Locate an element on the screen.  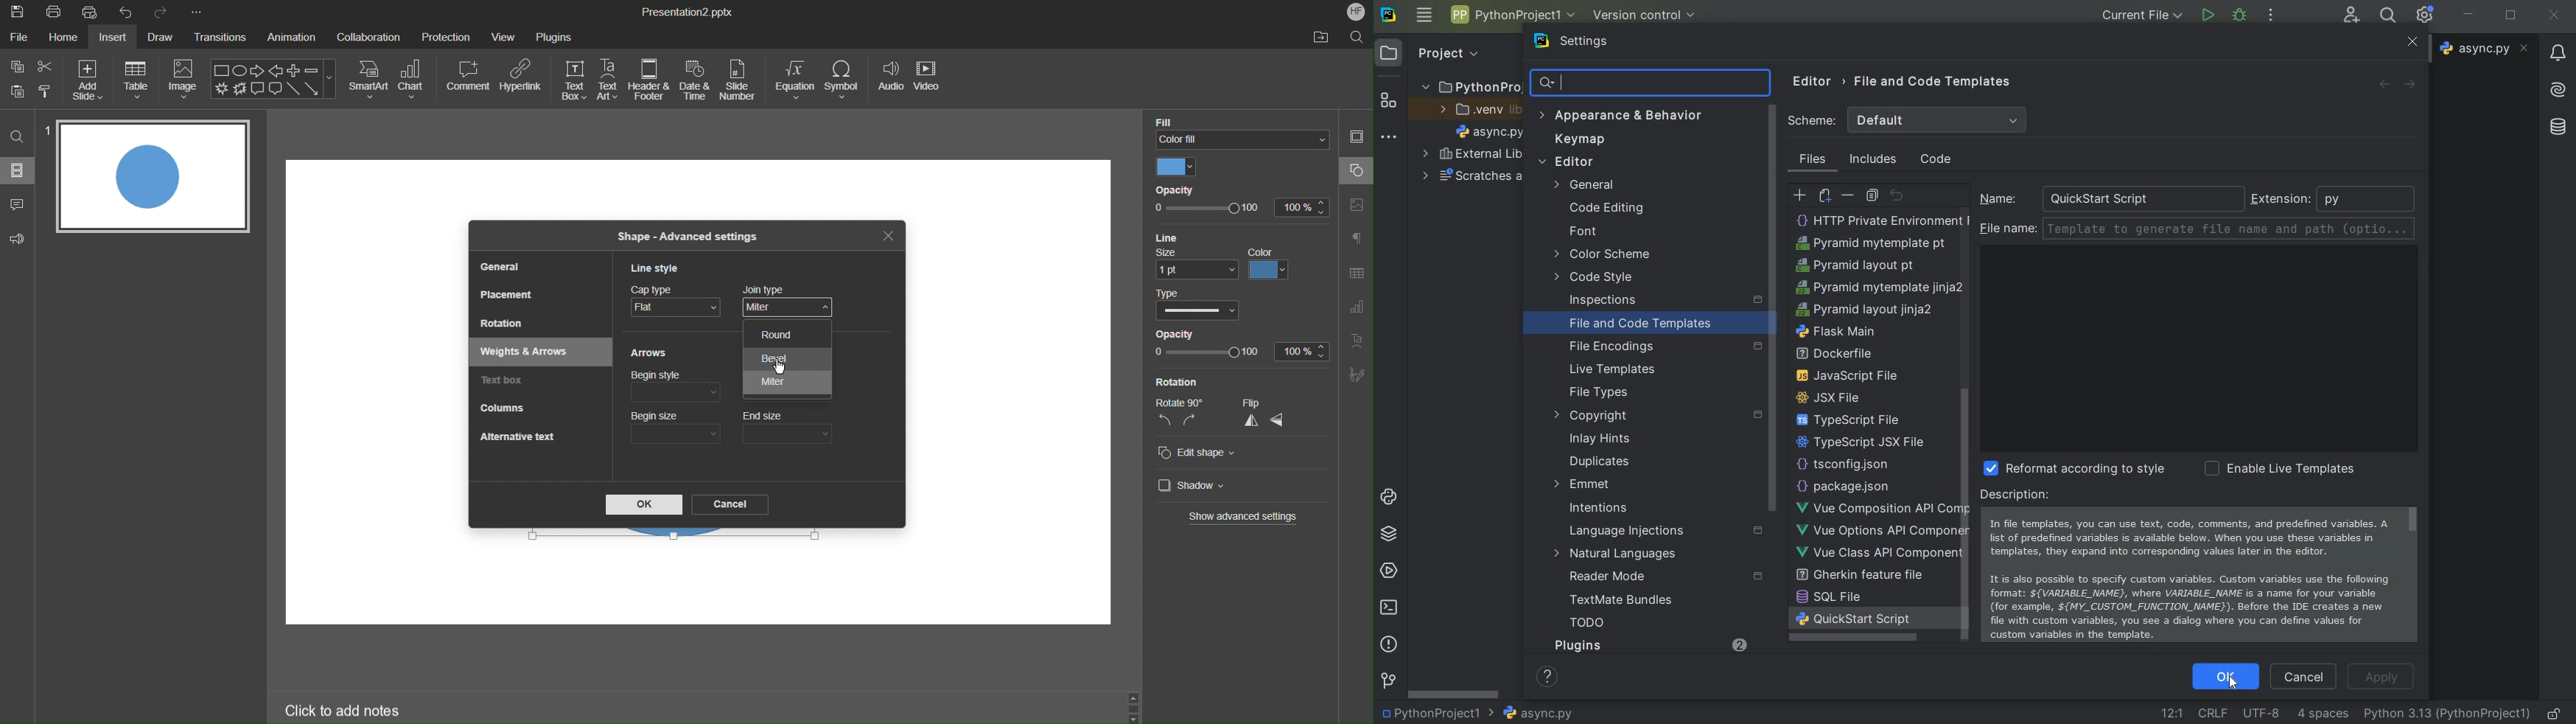
emmet is located at coordinates (1596, 485).